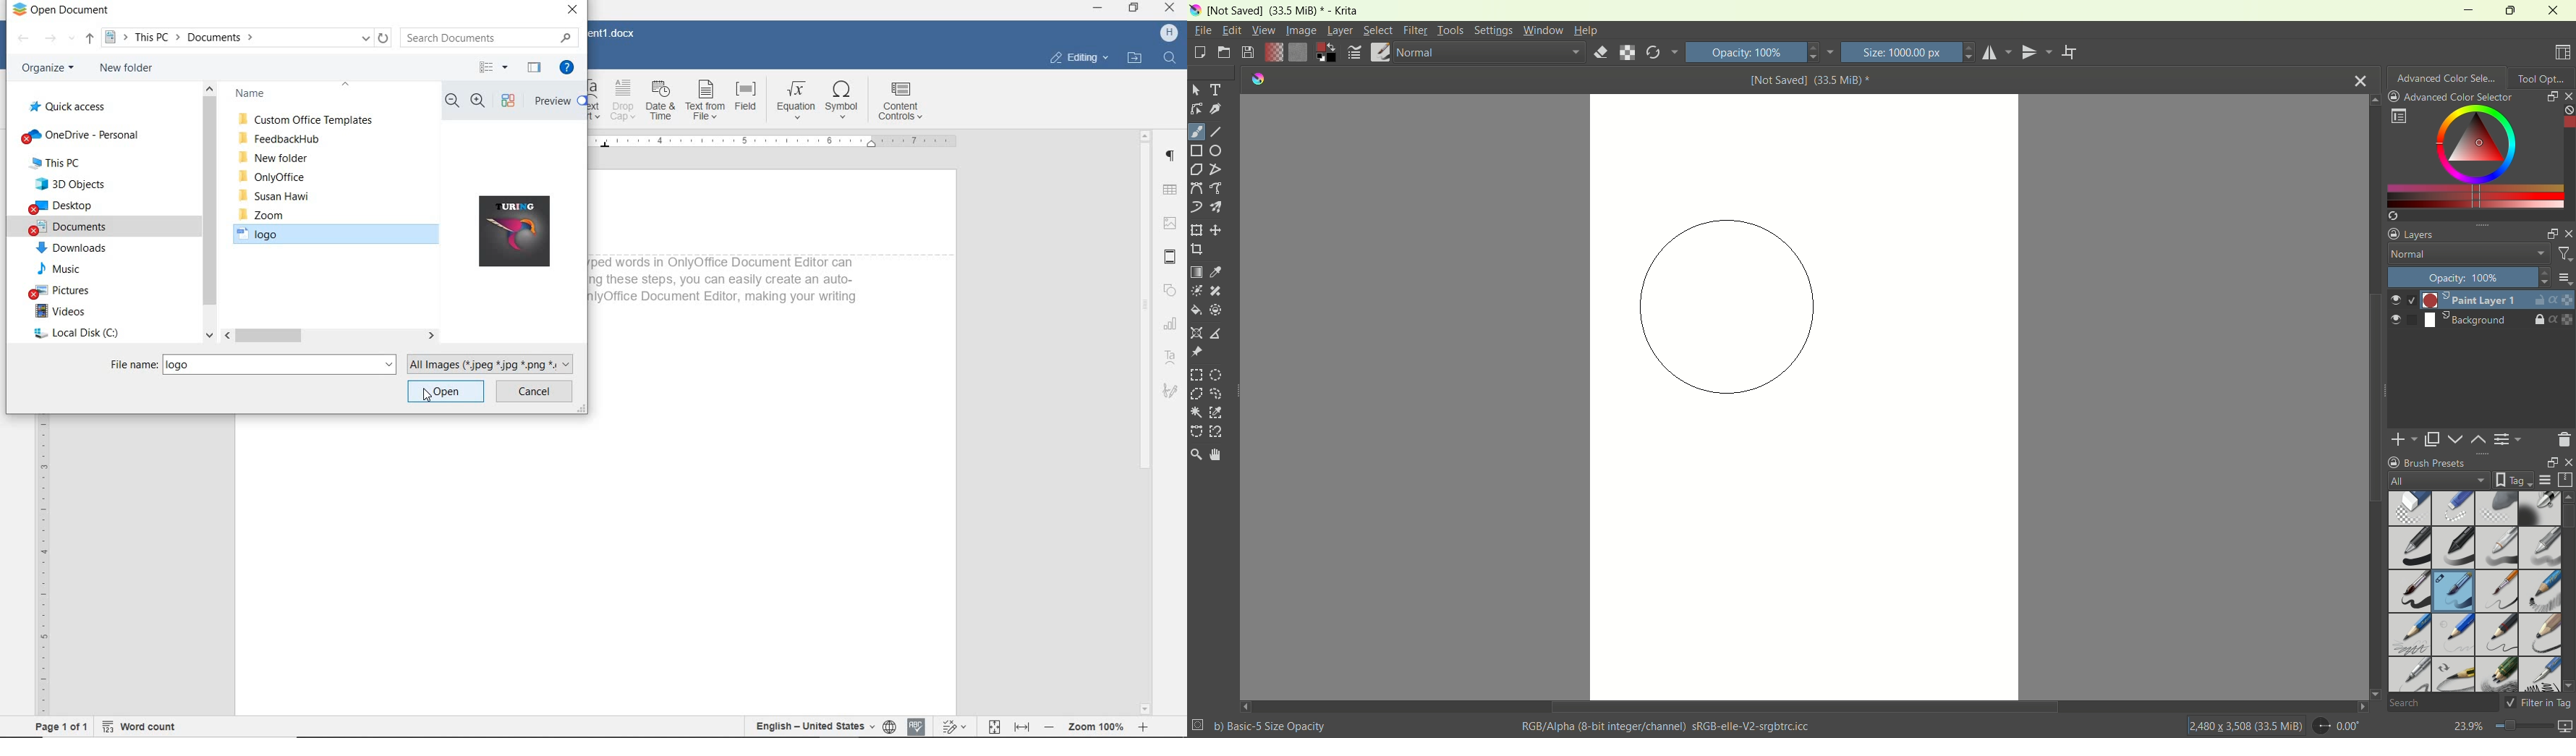  Describe the element at coordinates (2398, 116) in the screenshot. I see `options` at that location.